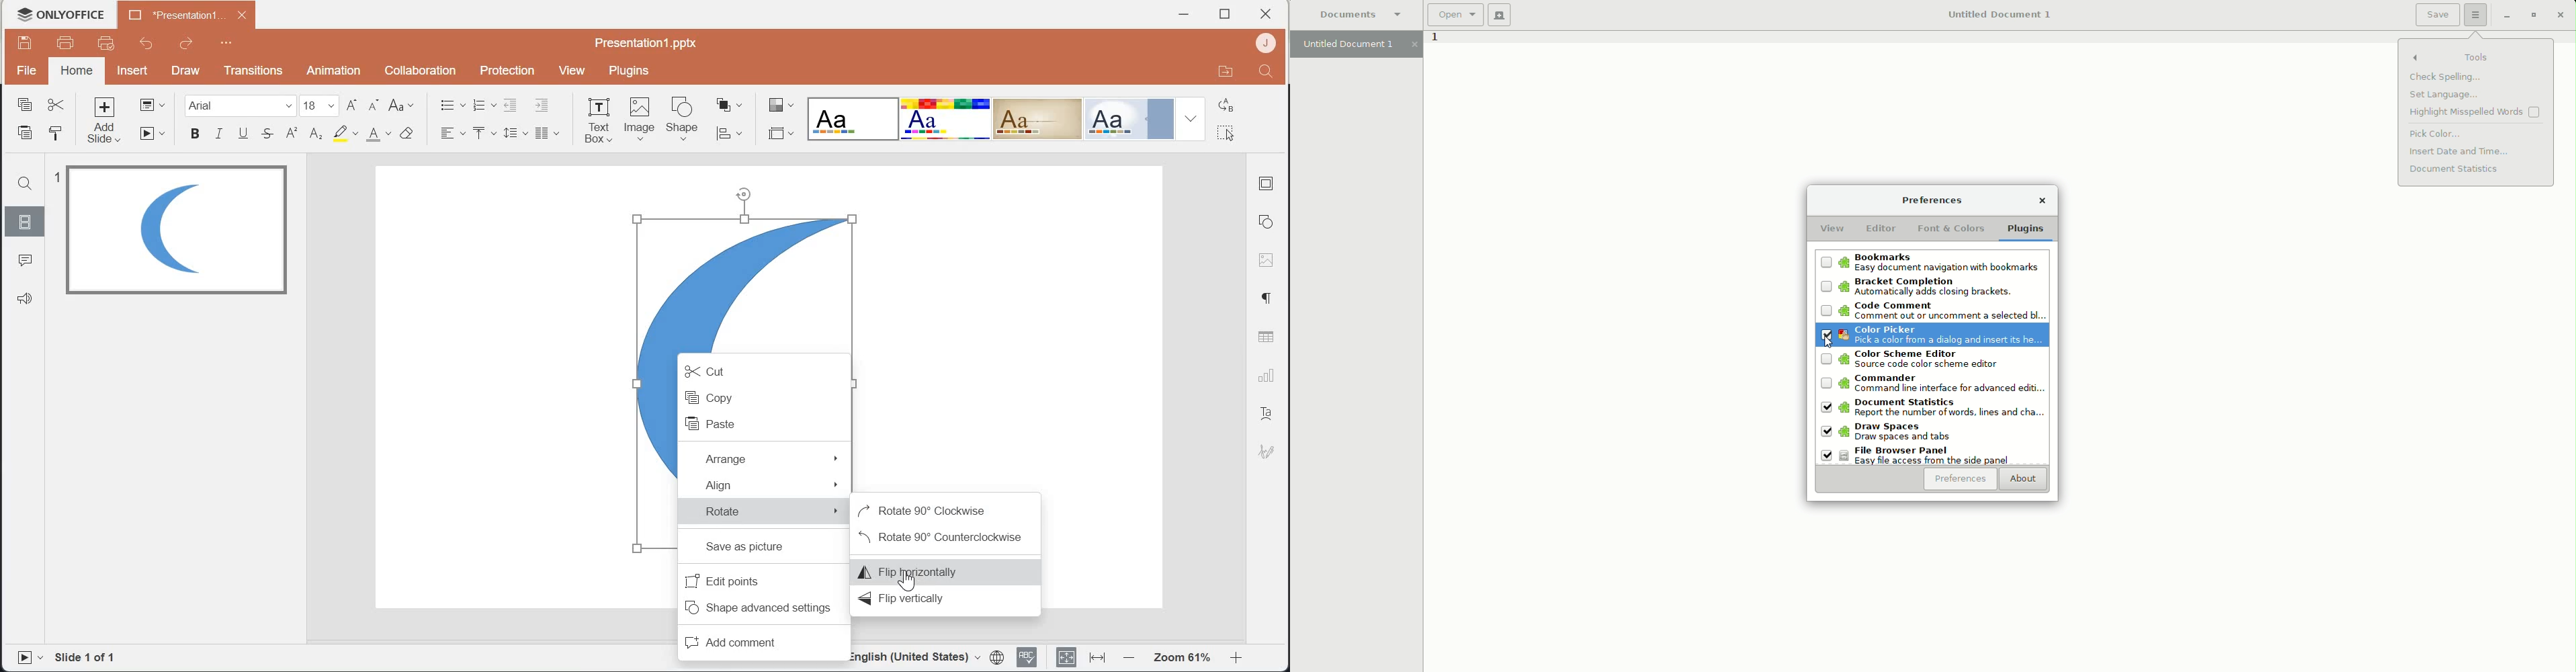  I want to click on About, so click(2024, 480).